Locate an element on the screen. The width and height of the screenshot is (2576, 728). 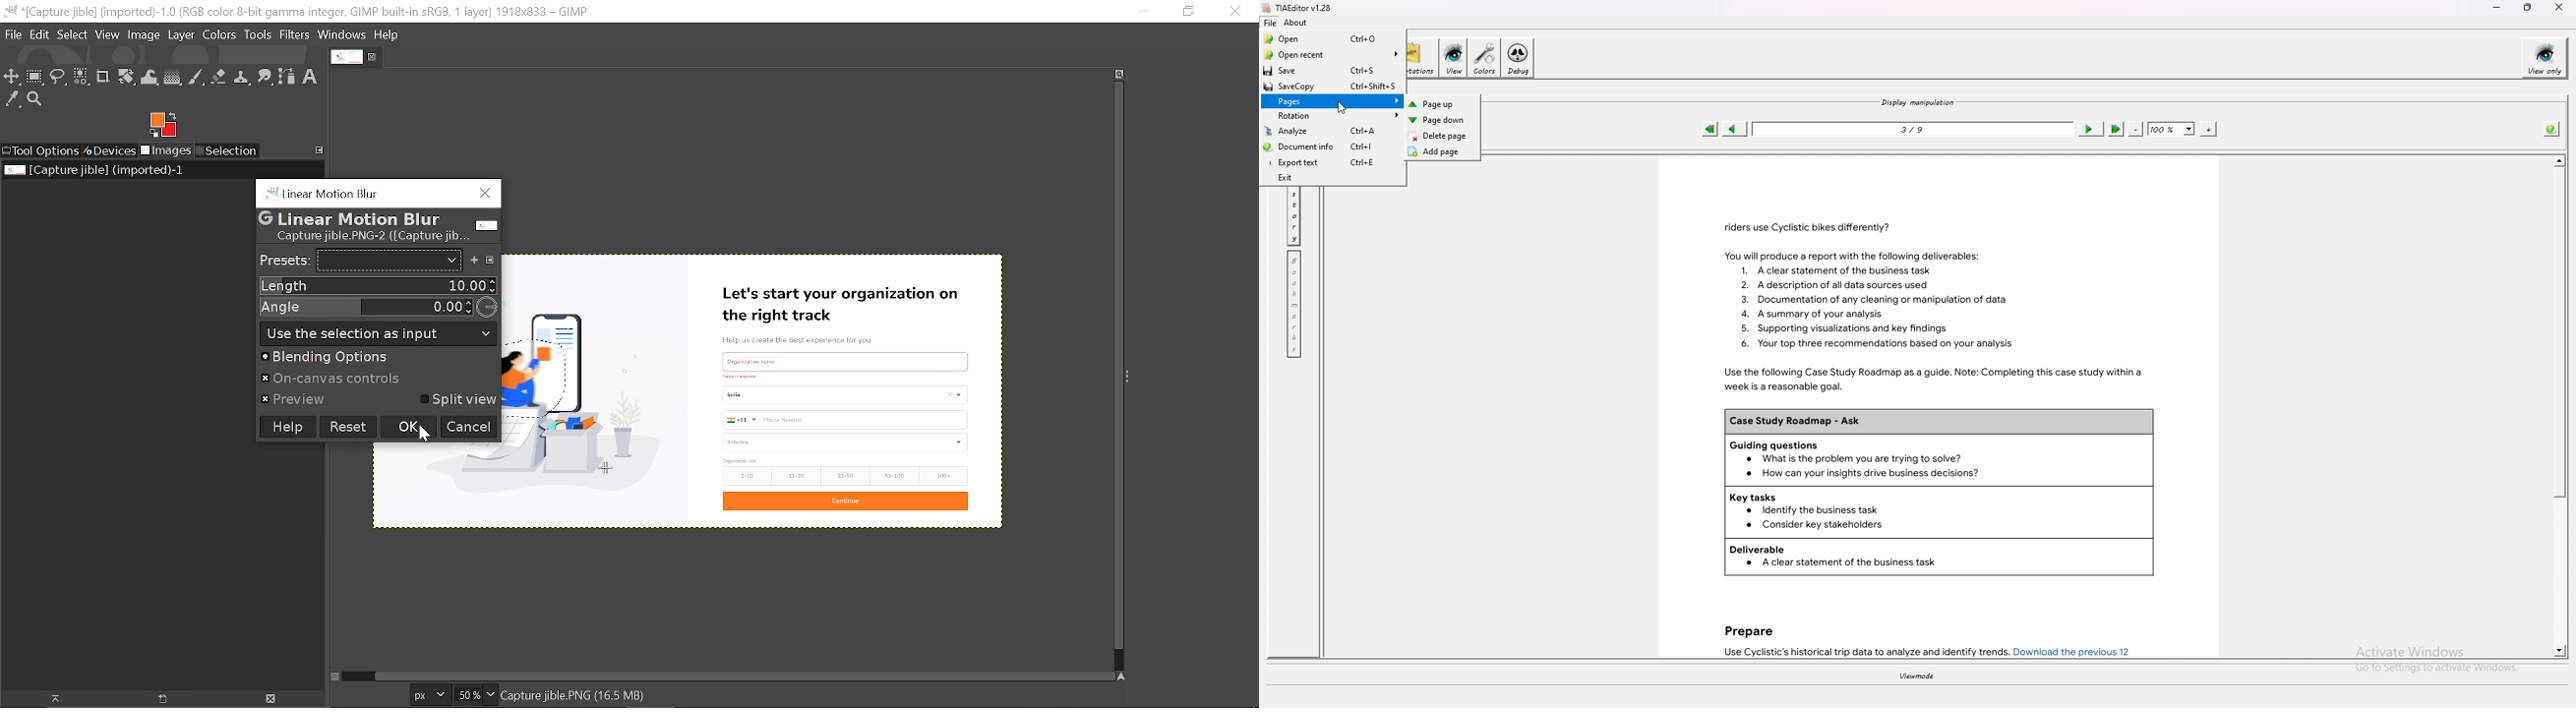
Tools is located at coordinates (258, 35).